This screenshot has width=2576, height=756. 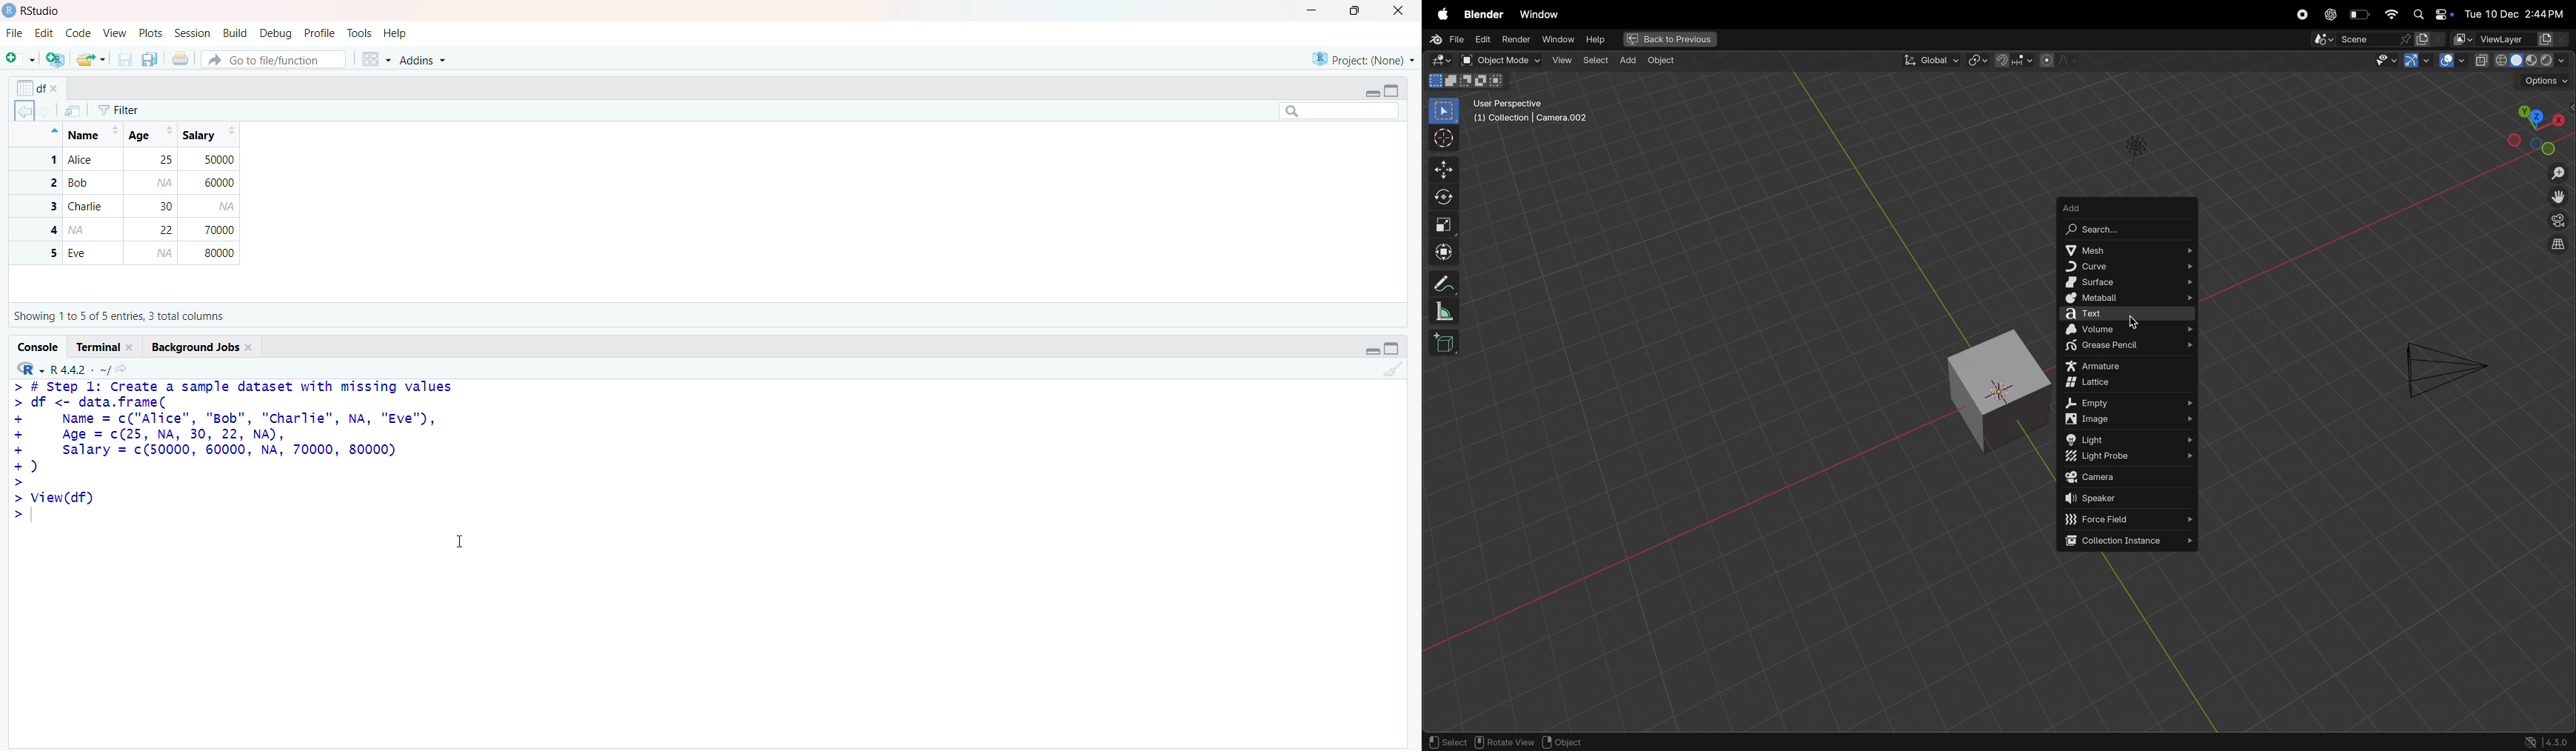 I want to click on Minimize, so click(x=1309, y=10).